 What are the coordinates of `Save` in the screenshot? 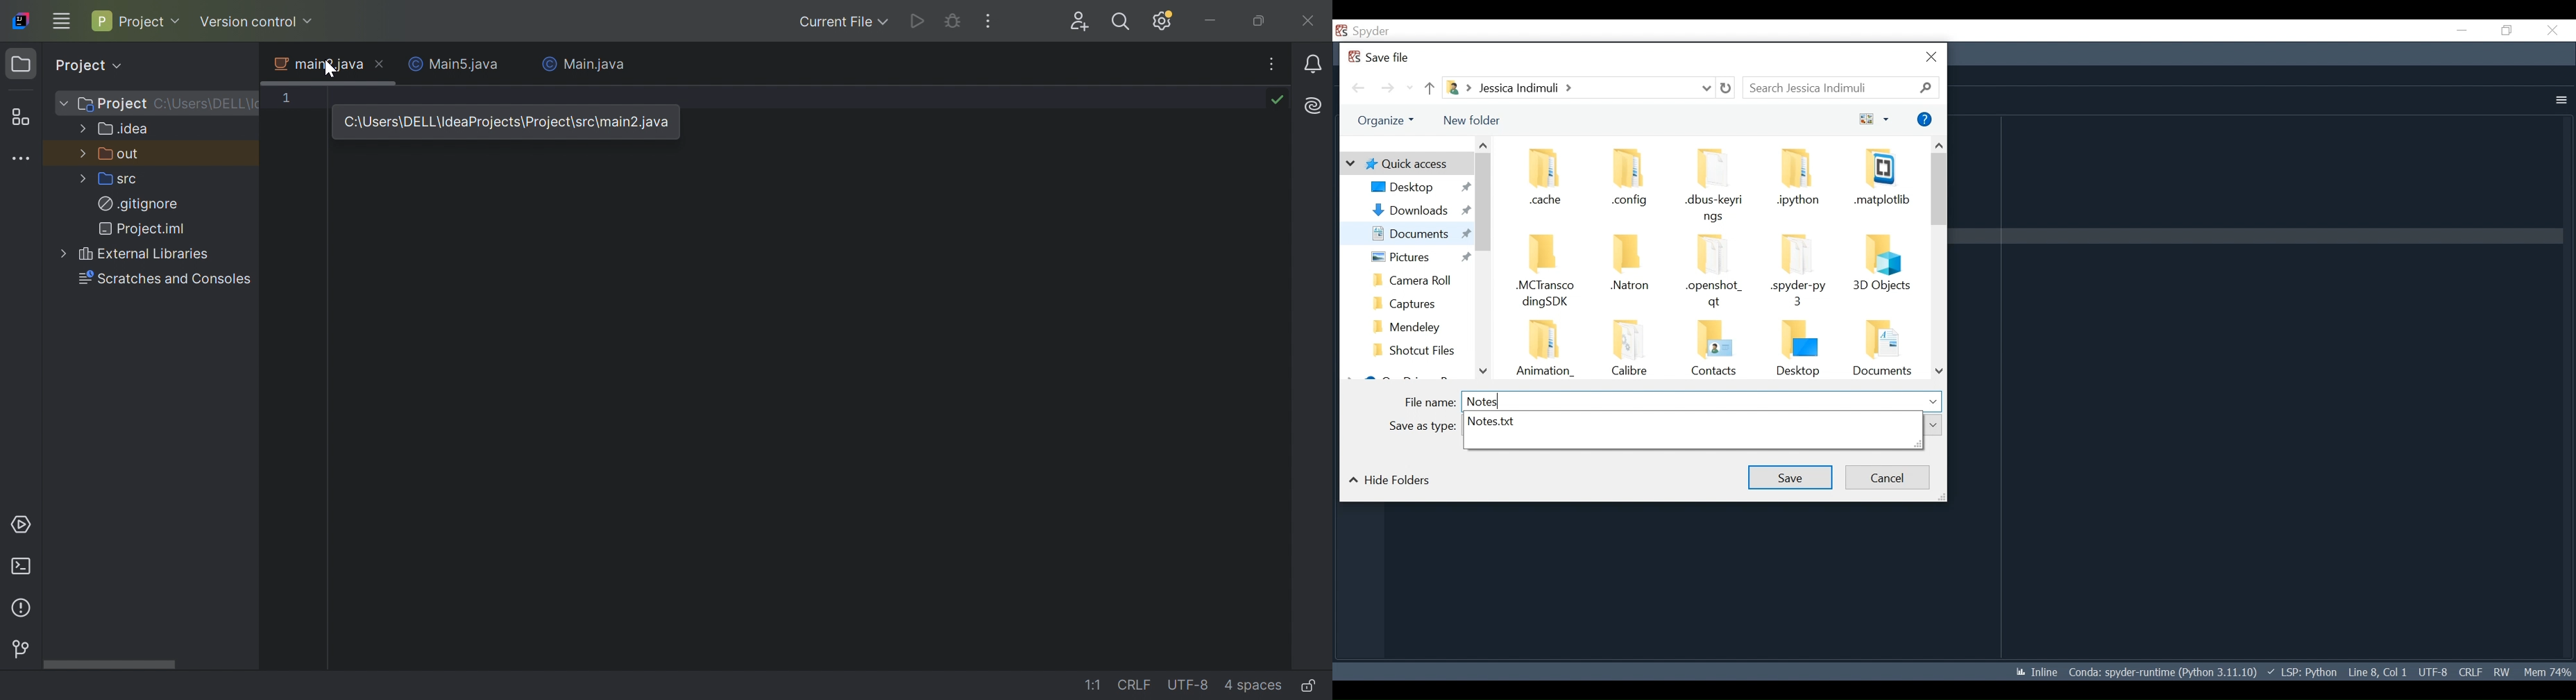 It's located at (1792, 478).